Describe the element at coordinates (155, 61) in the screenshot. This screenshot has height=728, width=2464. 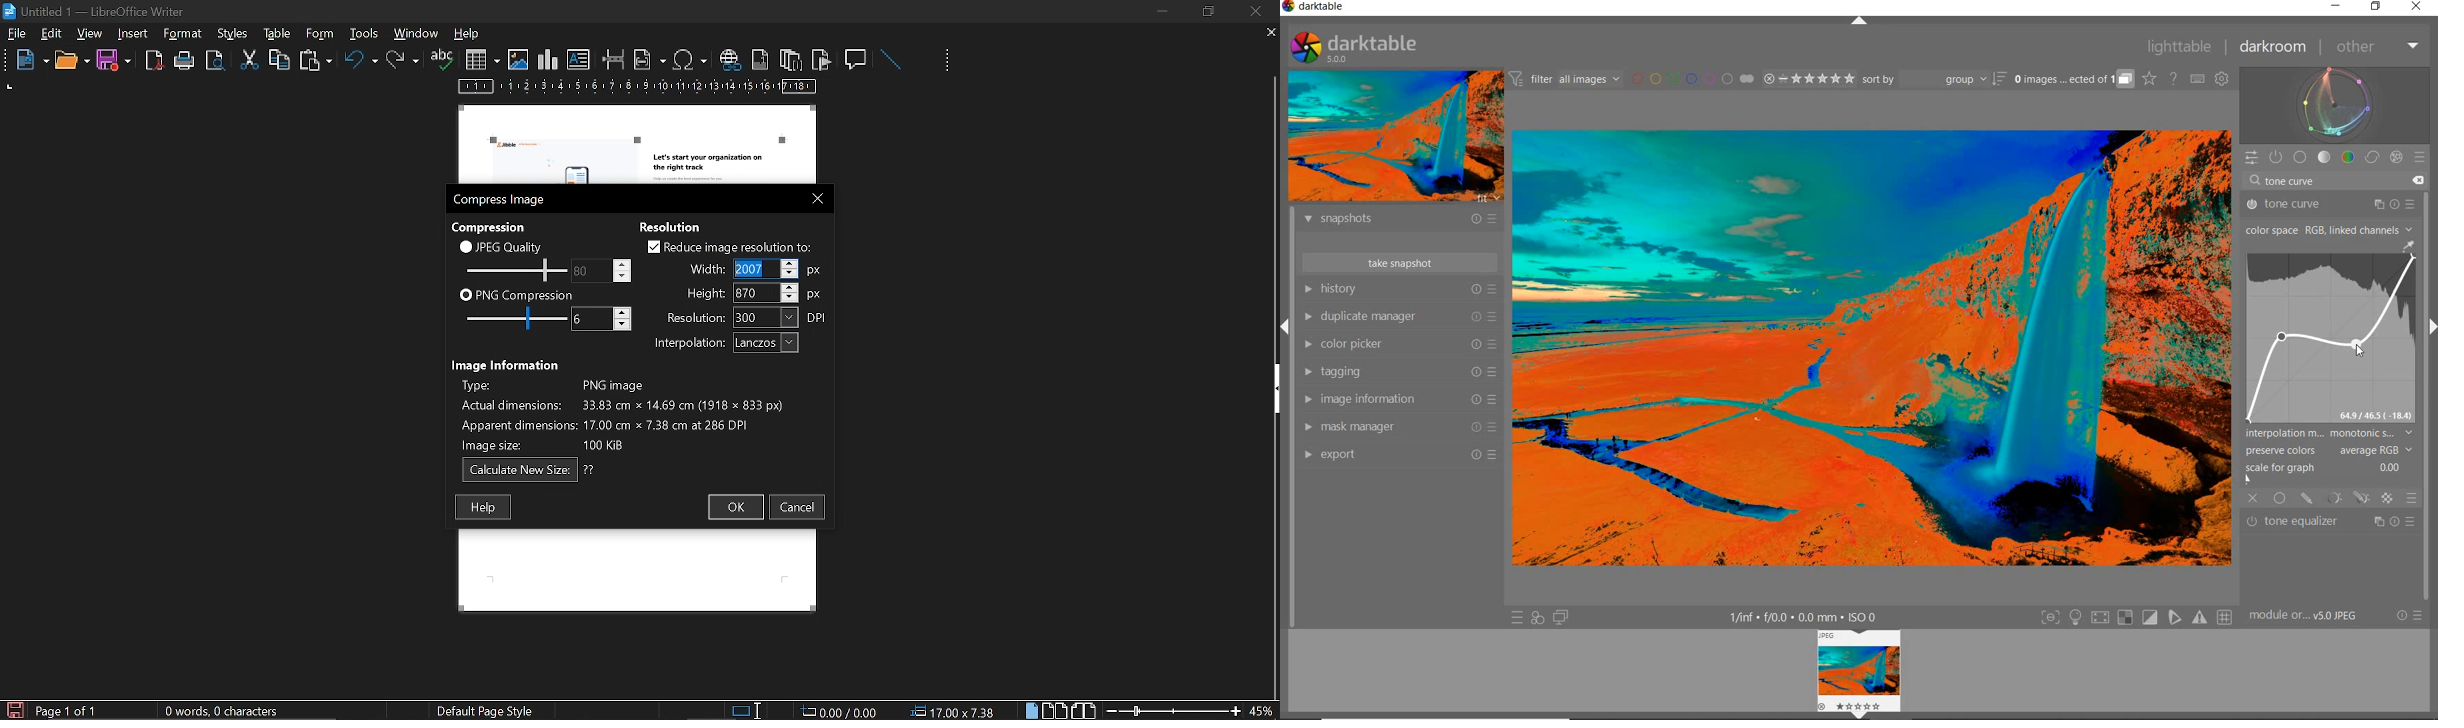
I see `export as pdf` at that location.